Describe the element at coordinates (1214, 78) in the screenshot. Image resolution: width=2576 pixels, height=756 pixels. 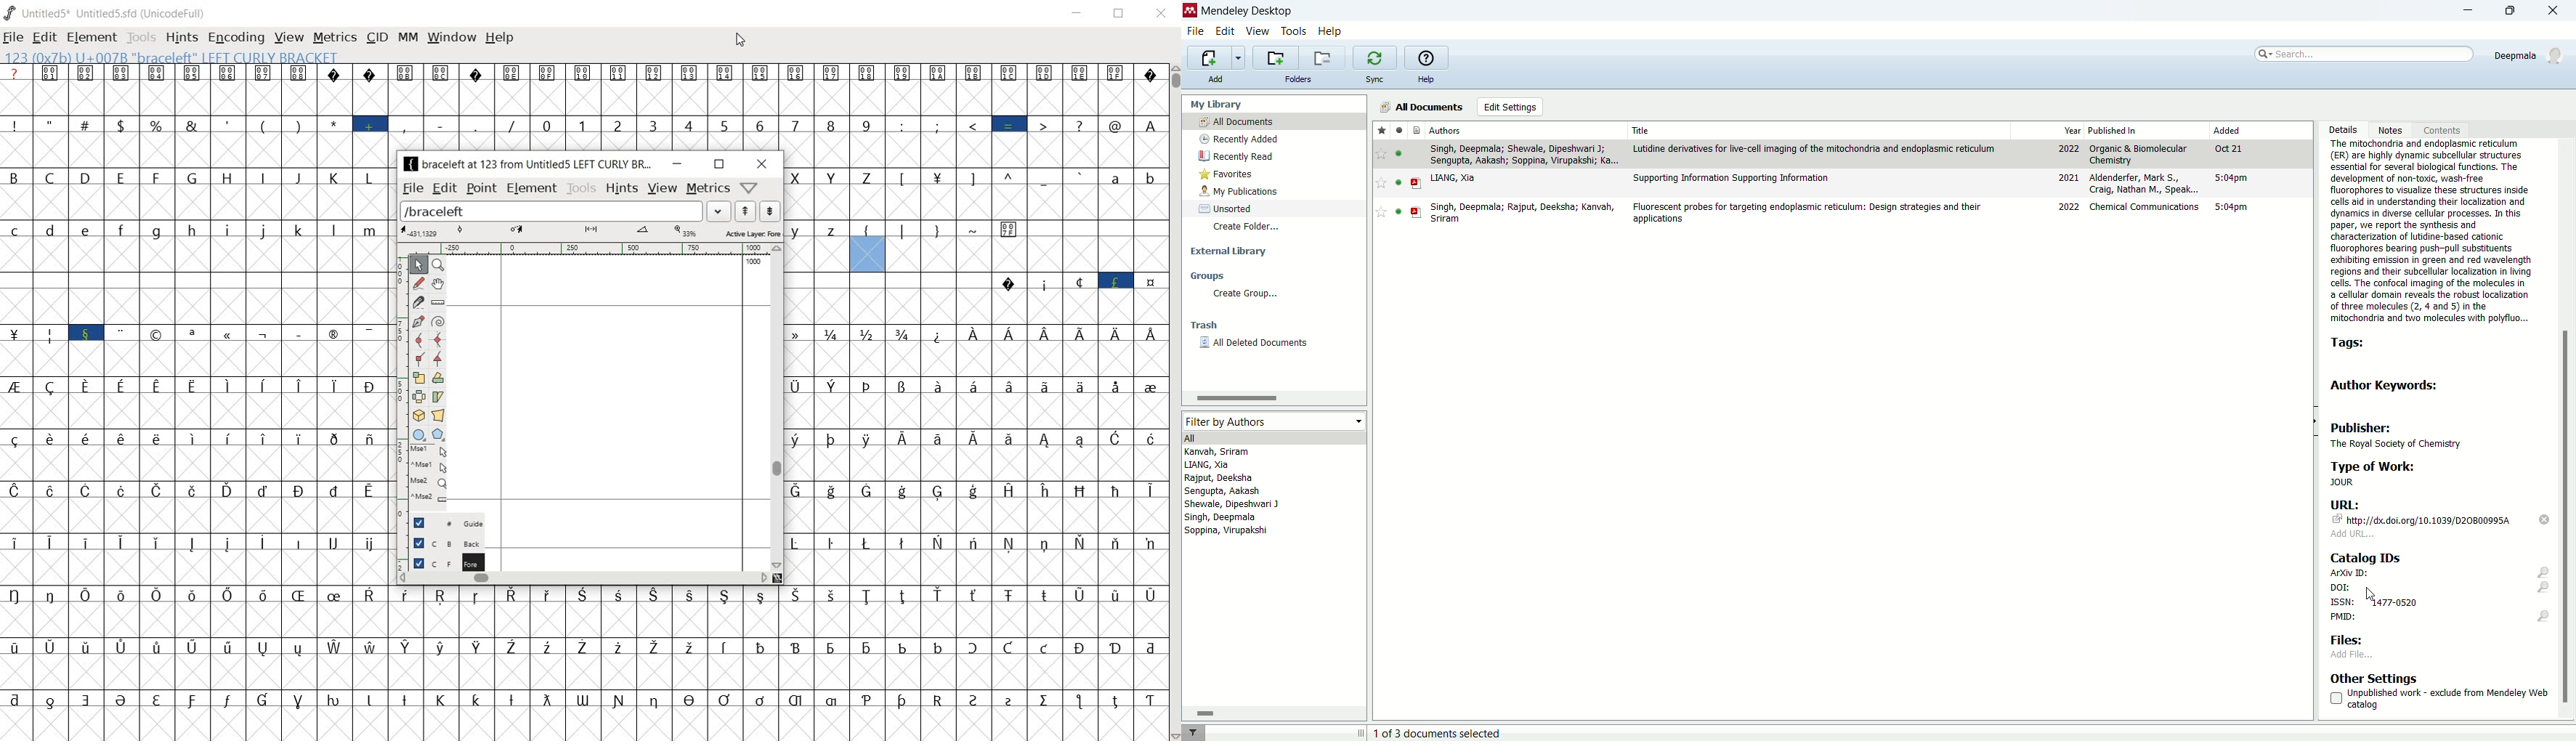
I see `add` at that location.